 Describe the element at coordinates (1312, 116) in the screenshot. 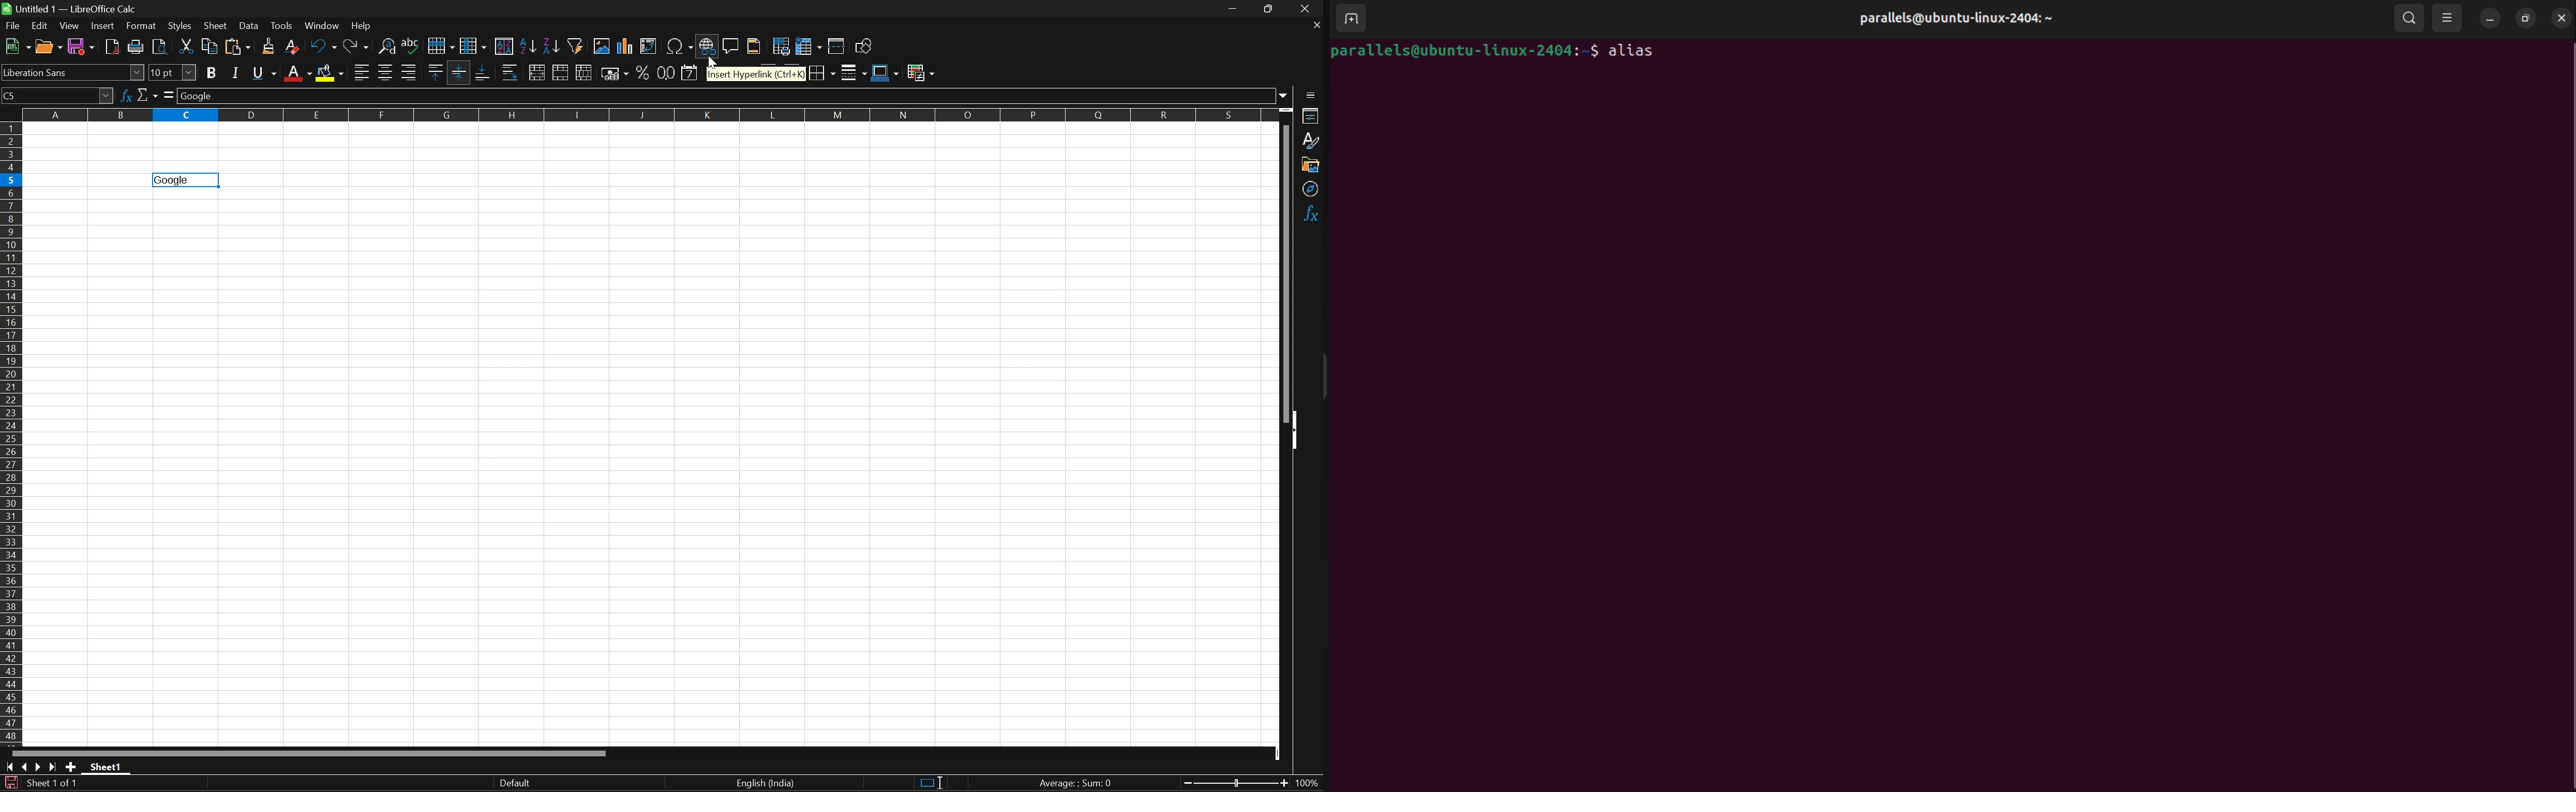

I see `Properties` at that location.